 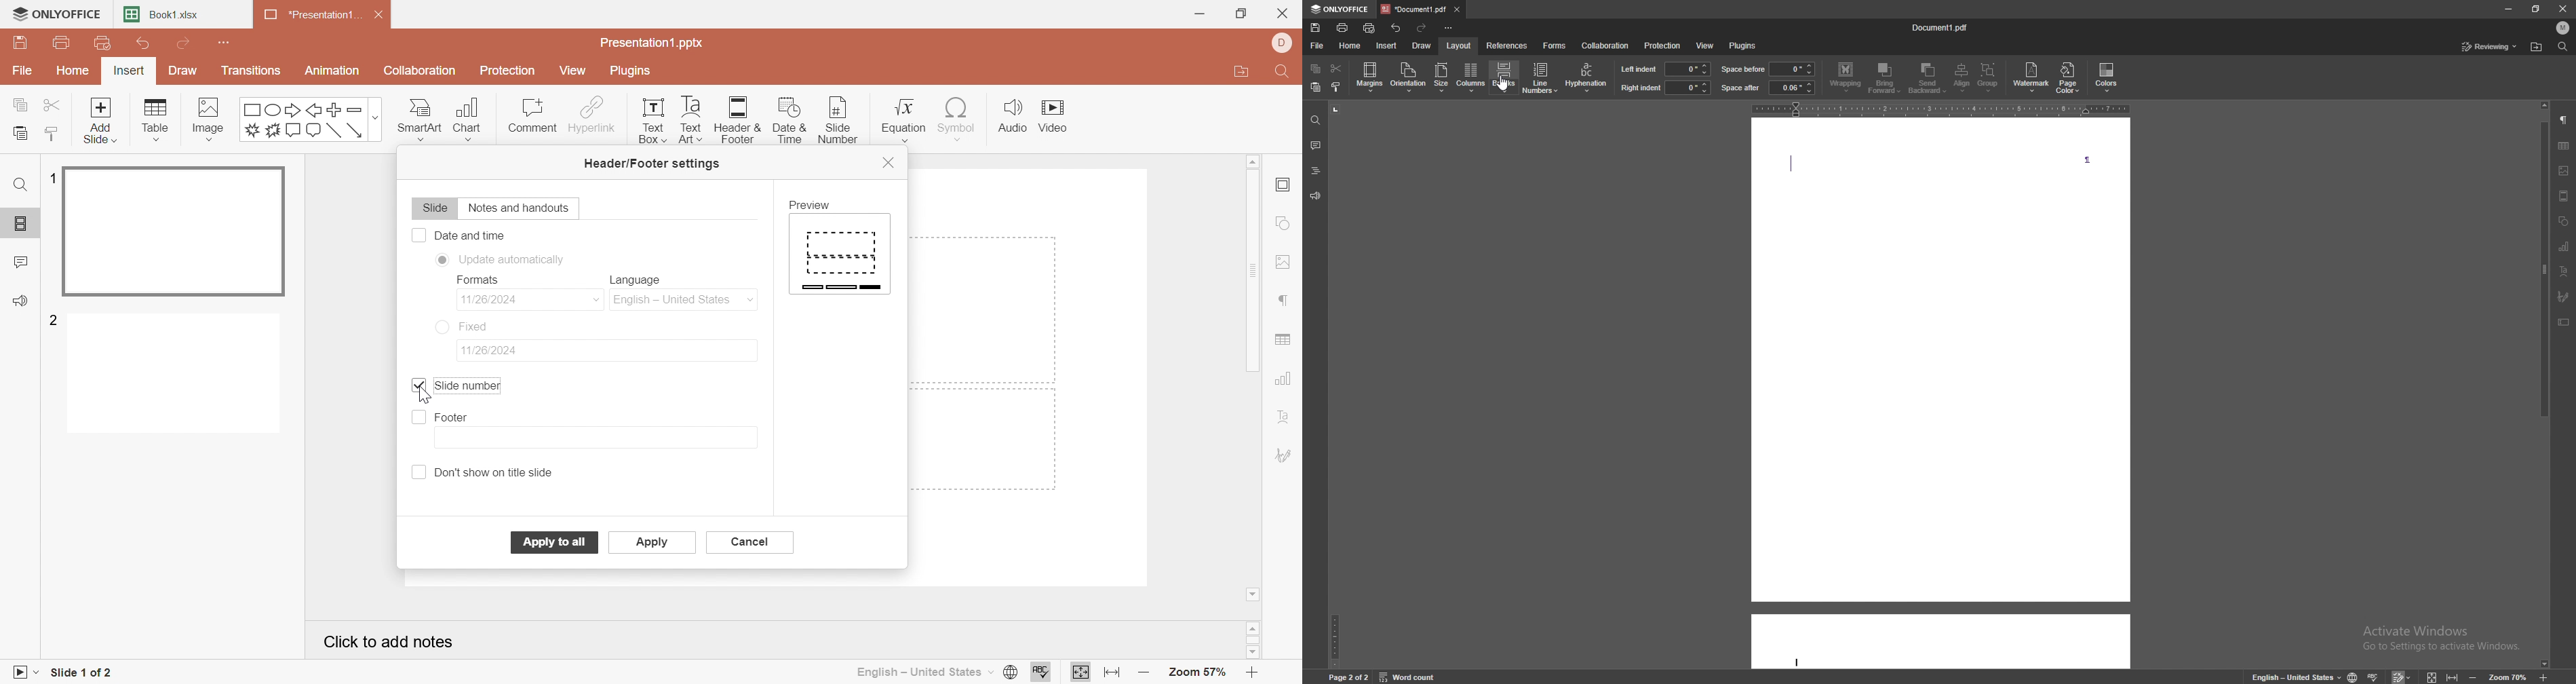 I want to click on table, so click(x=2564, y=145).